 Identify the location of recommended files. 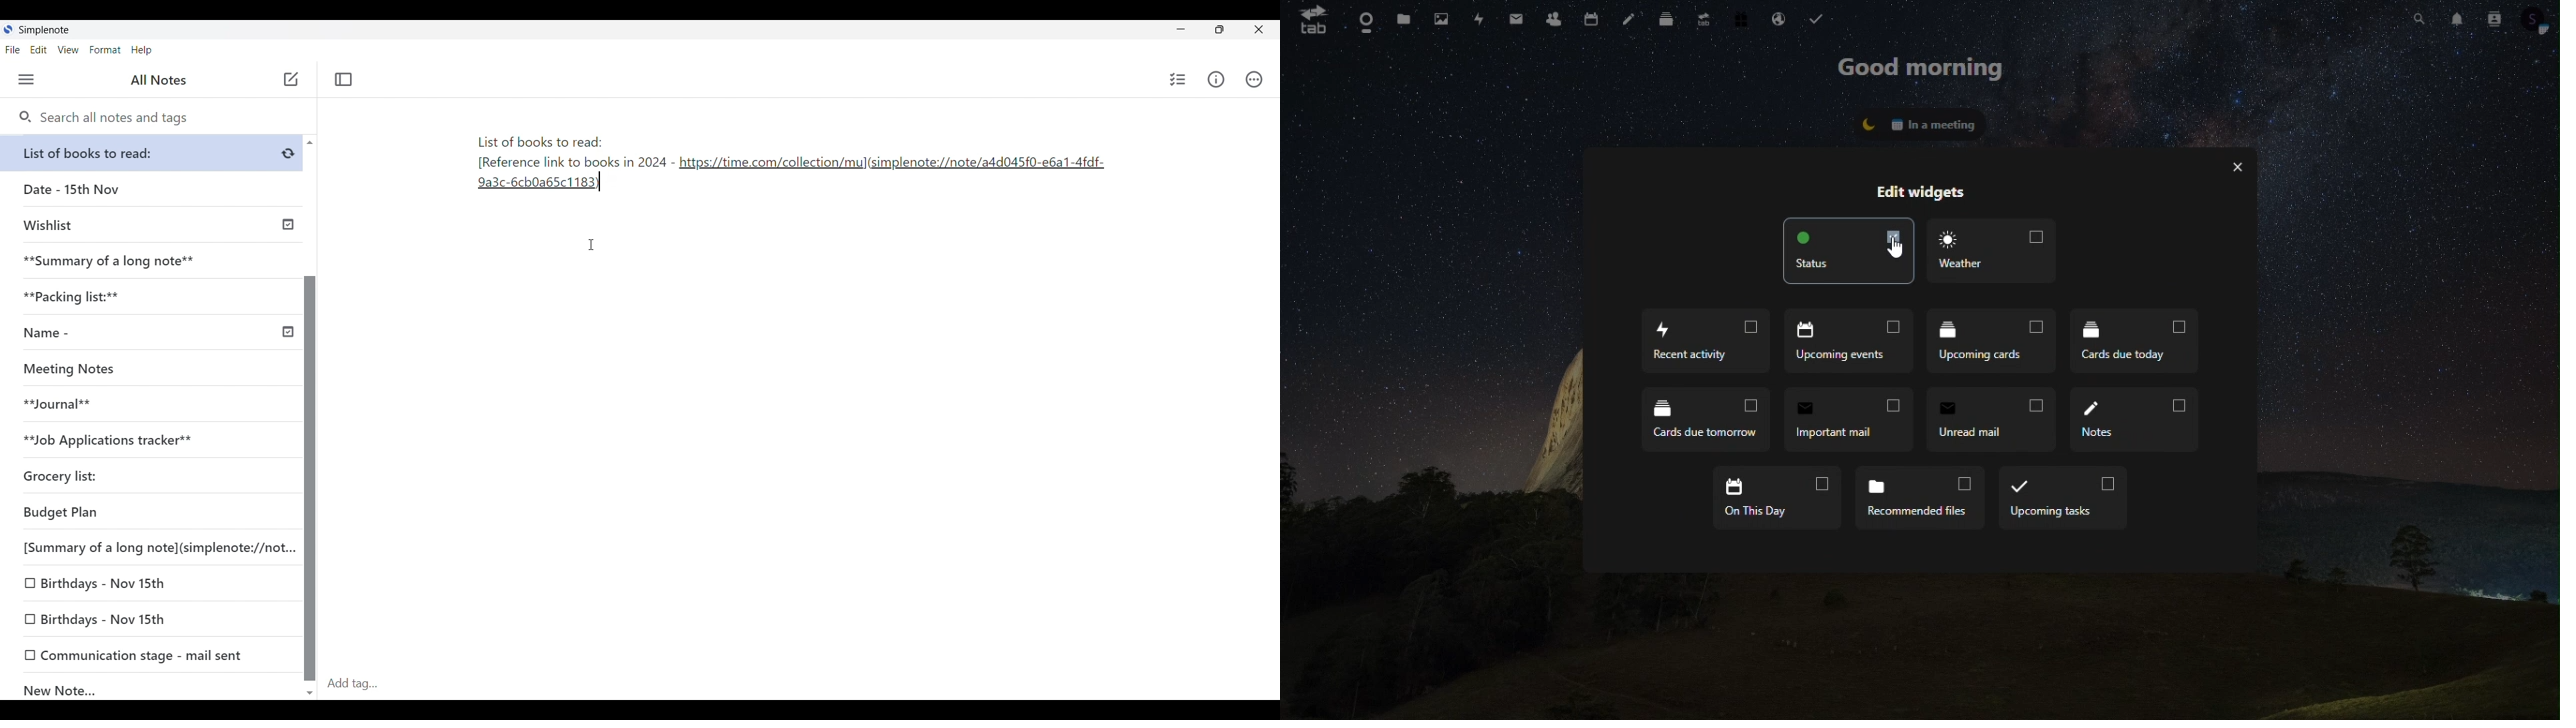
(1924, 498).